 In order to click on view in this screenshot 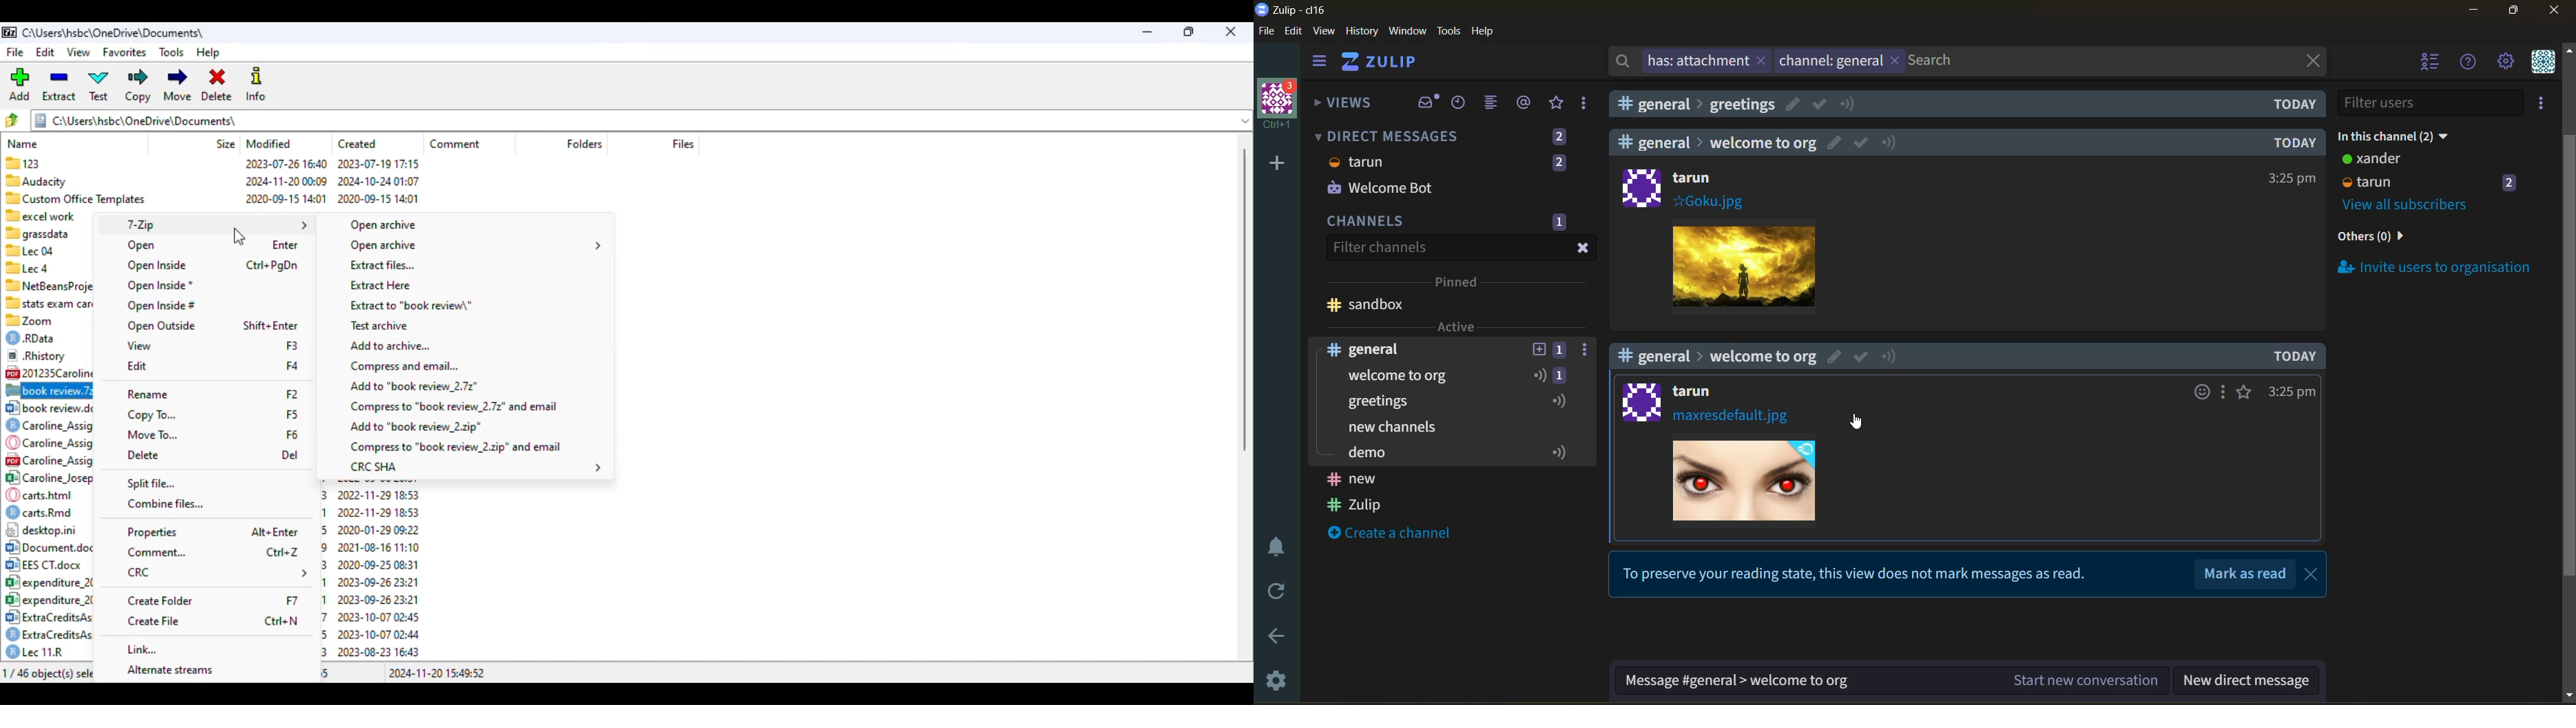, I will do `click(80, 53)`.